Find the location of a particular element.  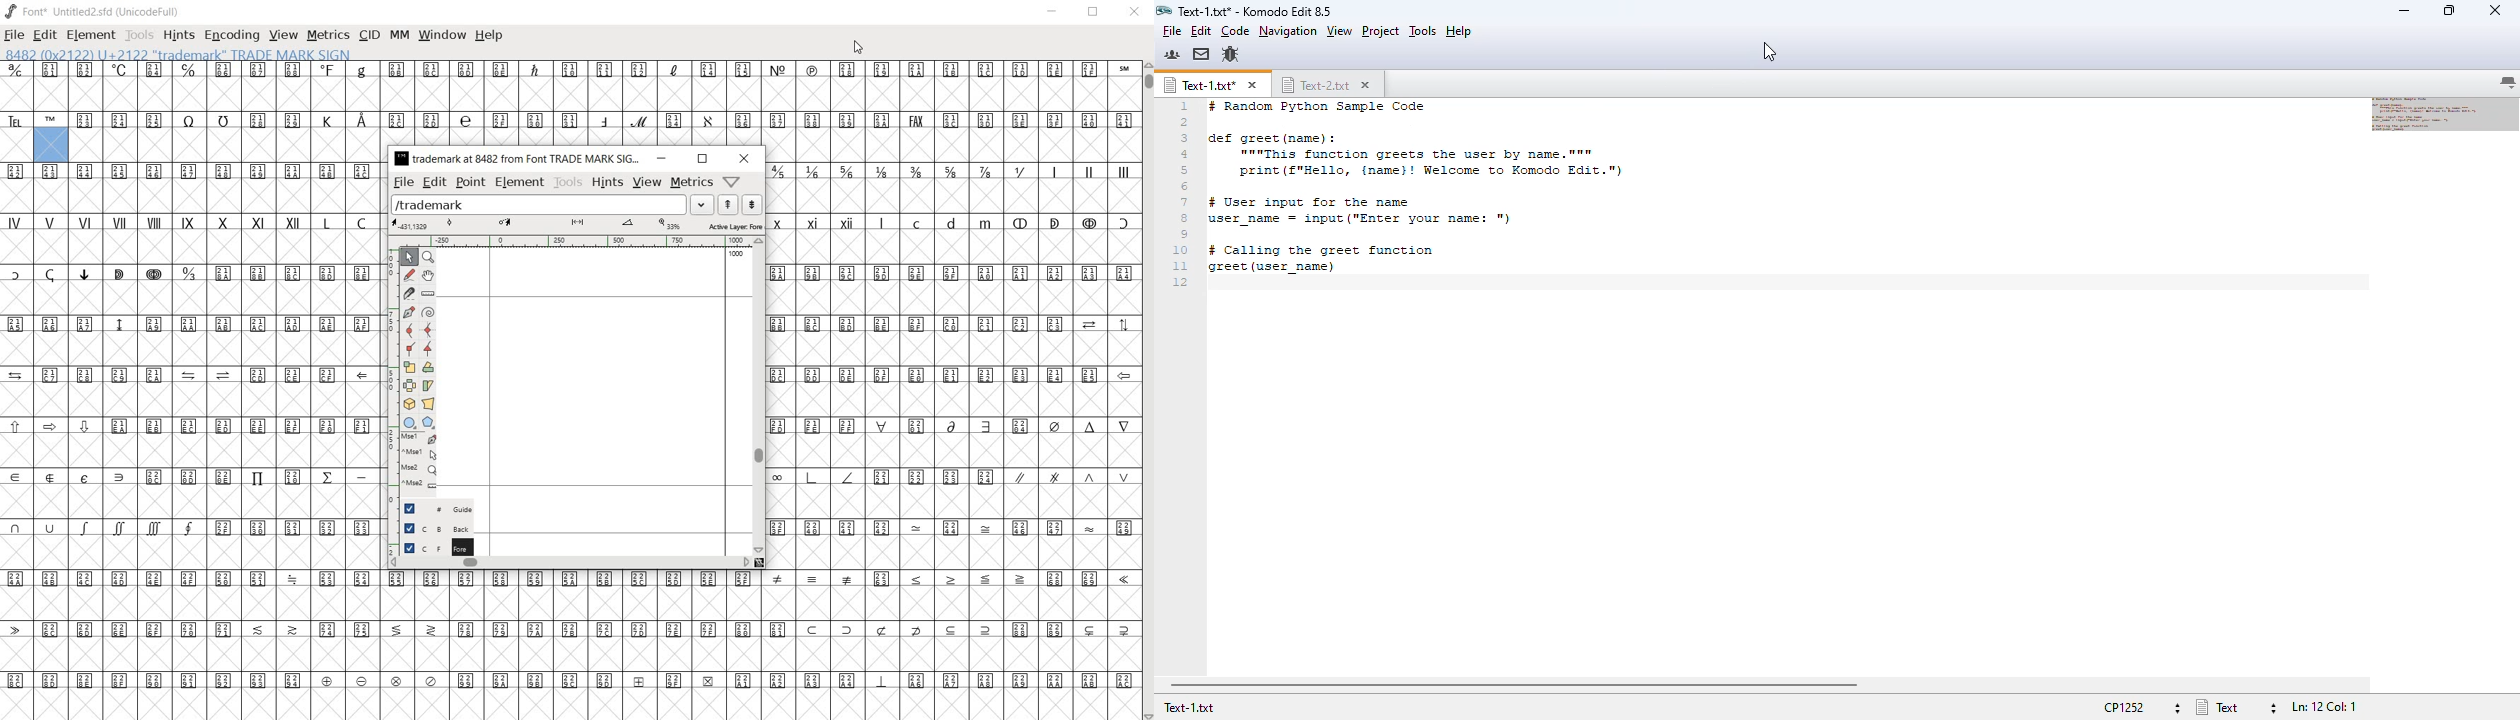

element is located at coordinates (519, 182).